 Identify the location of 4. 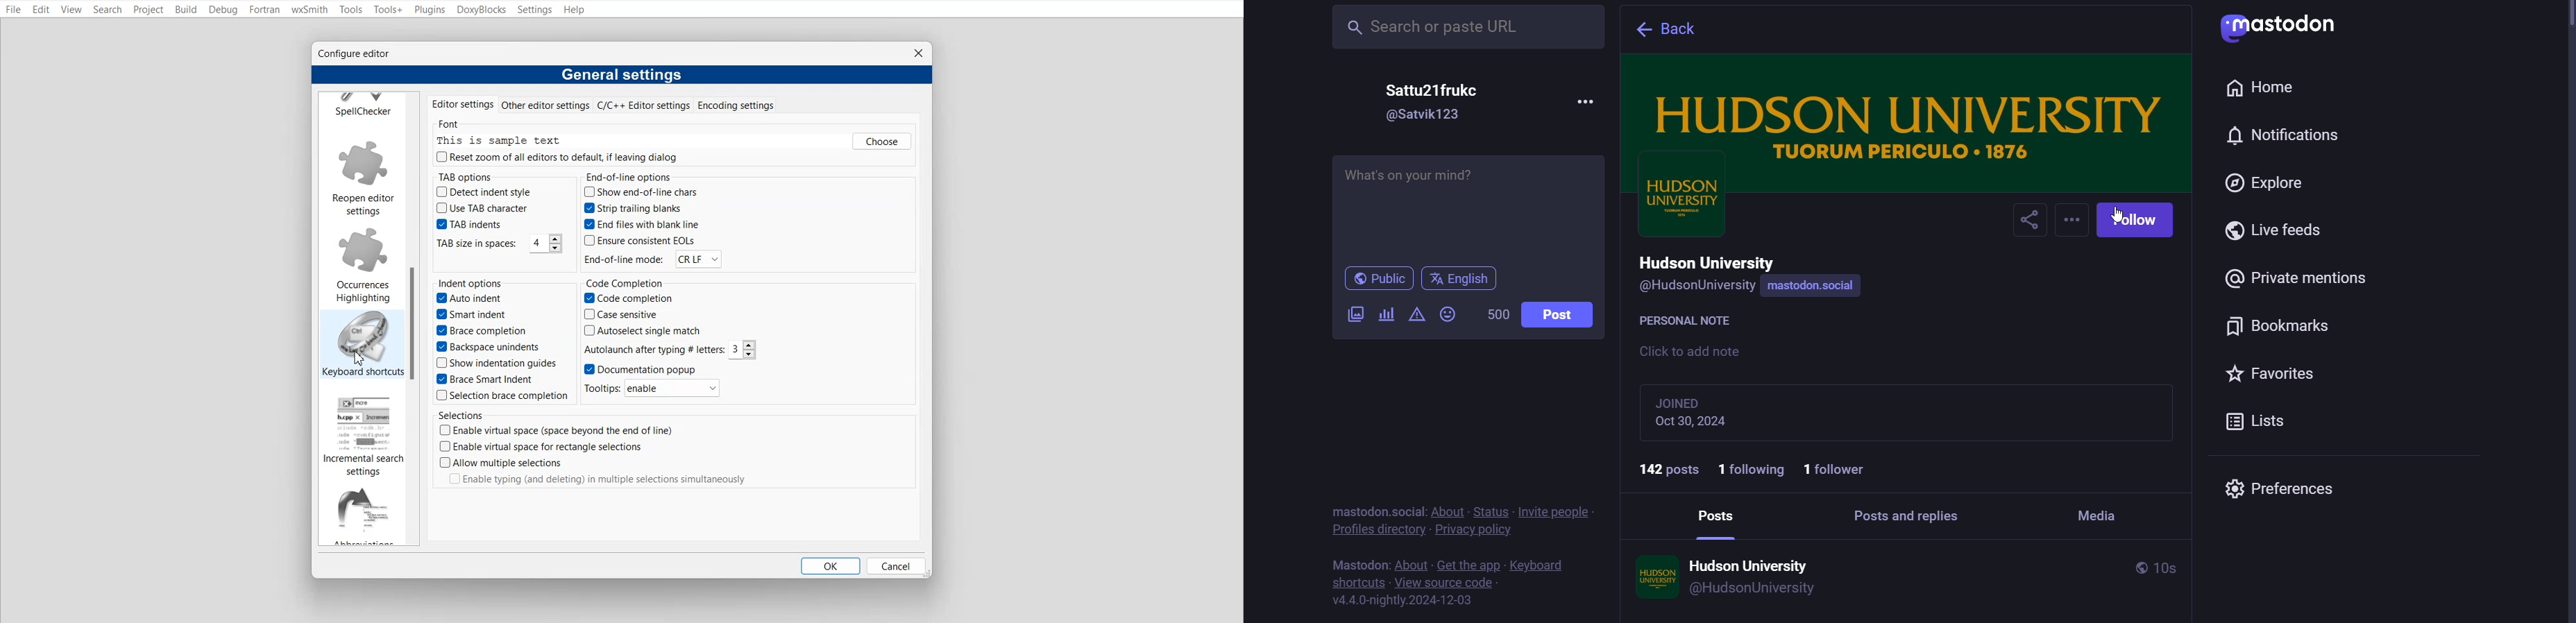
(542, 244).